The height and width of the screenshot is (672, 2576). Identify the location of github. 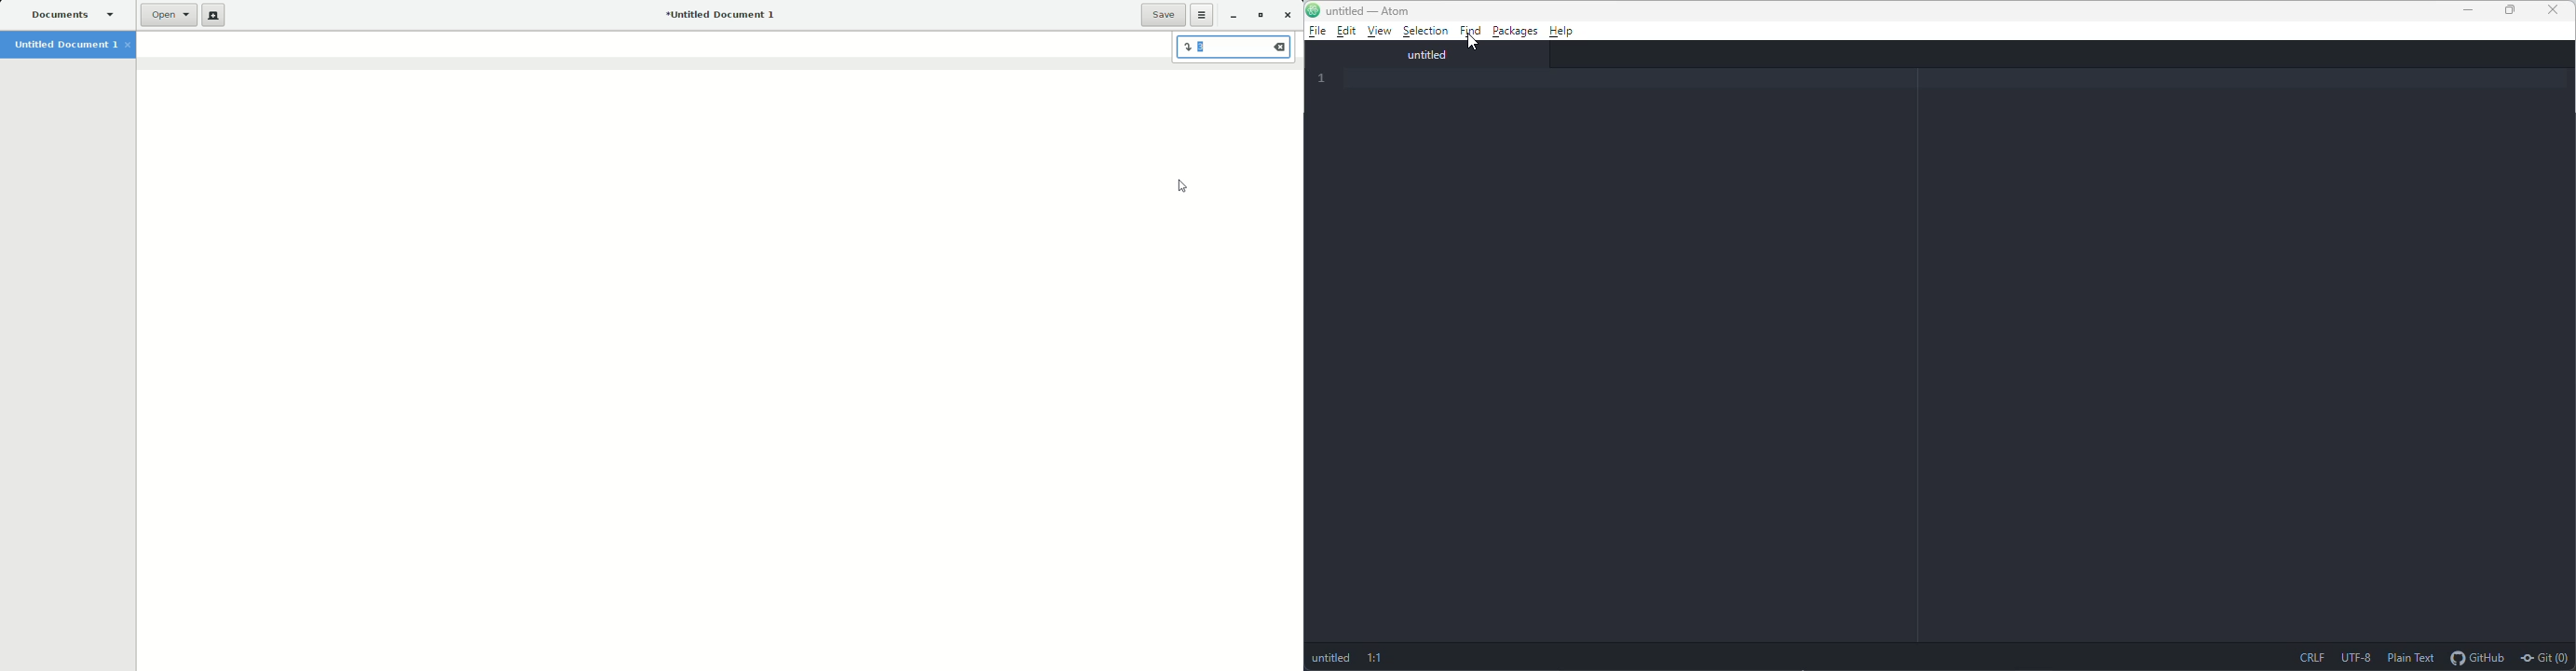
(2477, 657).